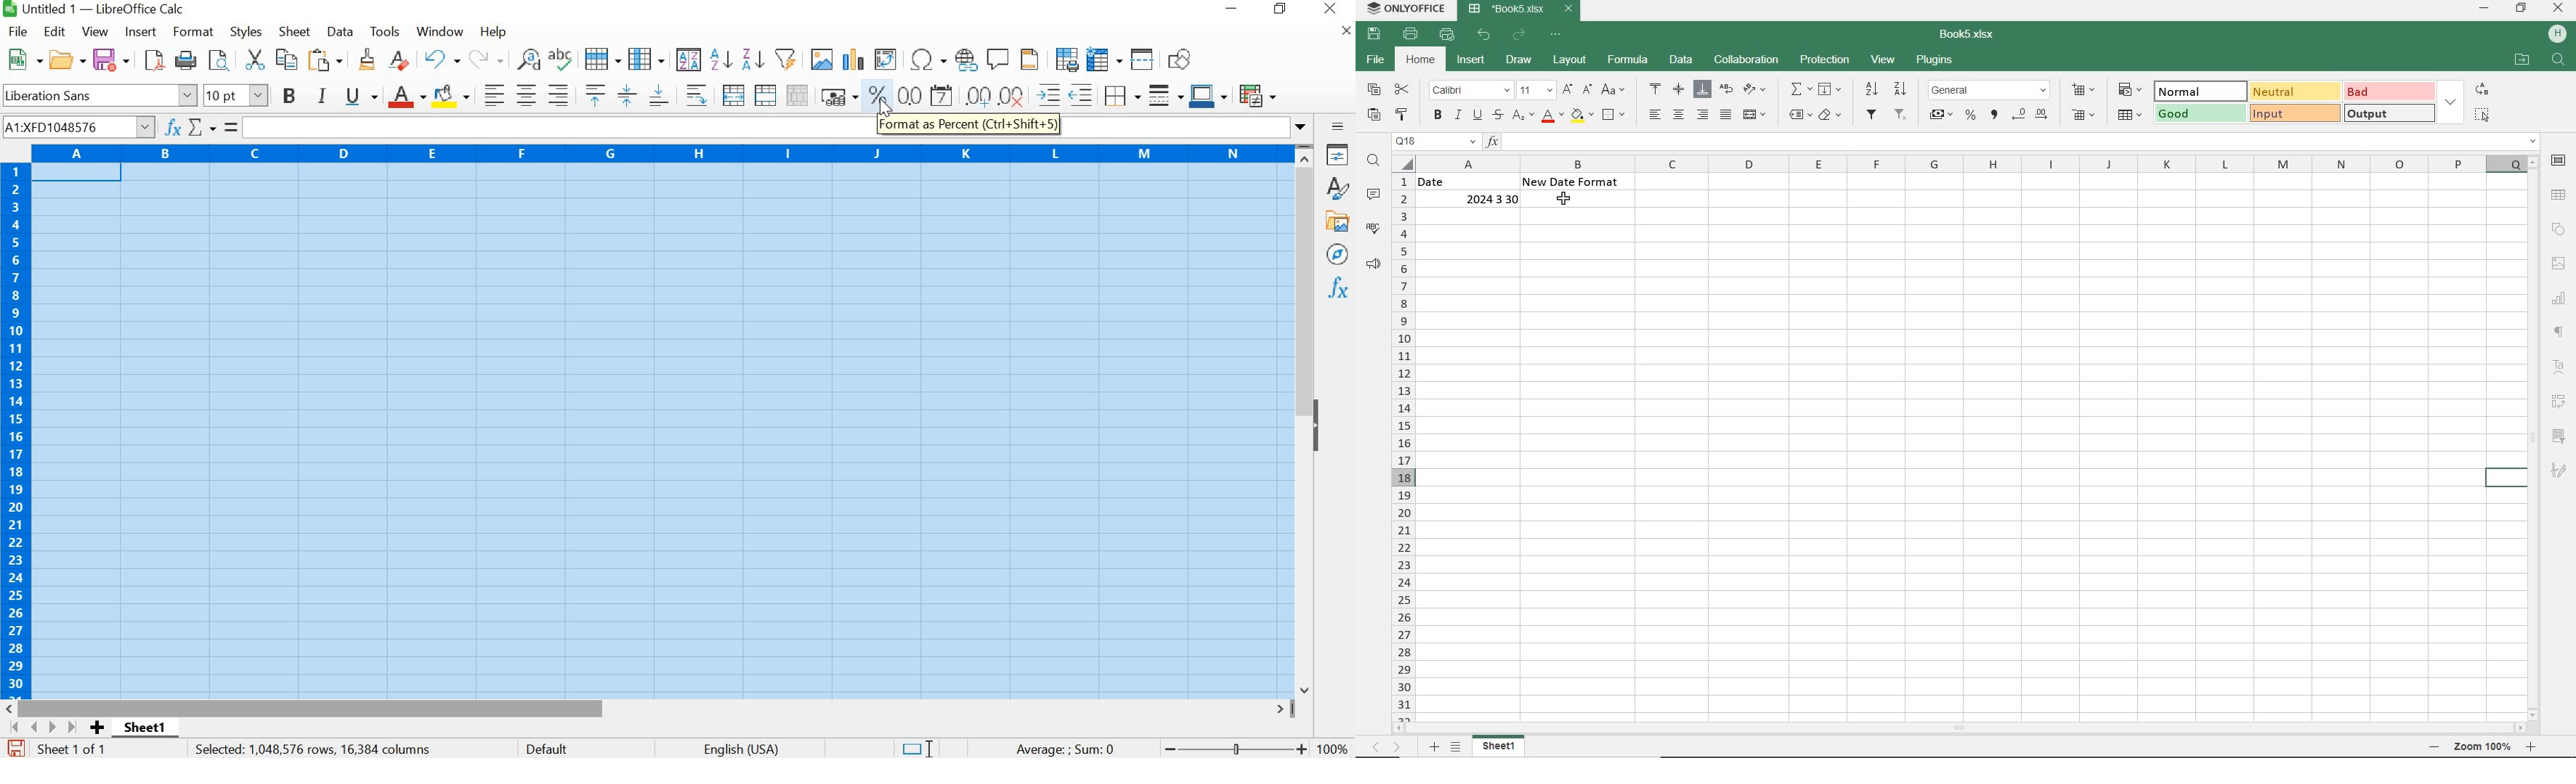  What do you see at coordinates (1329, 8) in the screenshot?
I see `CLOSE` at bounding box center [1329, 8].